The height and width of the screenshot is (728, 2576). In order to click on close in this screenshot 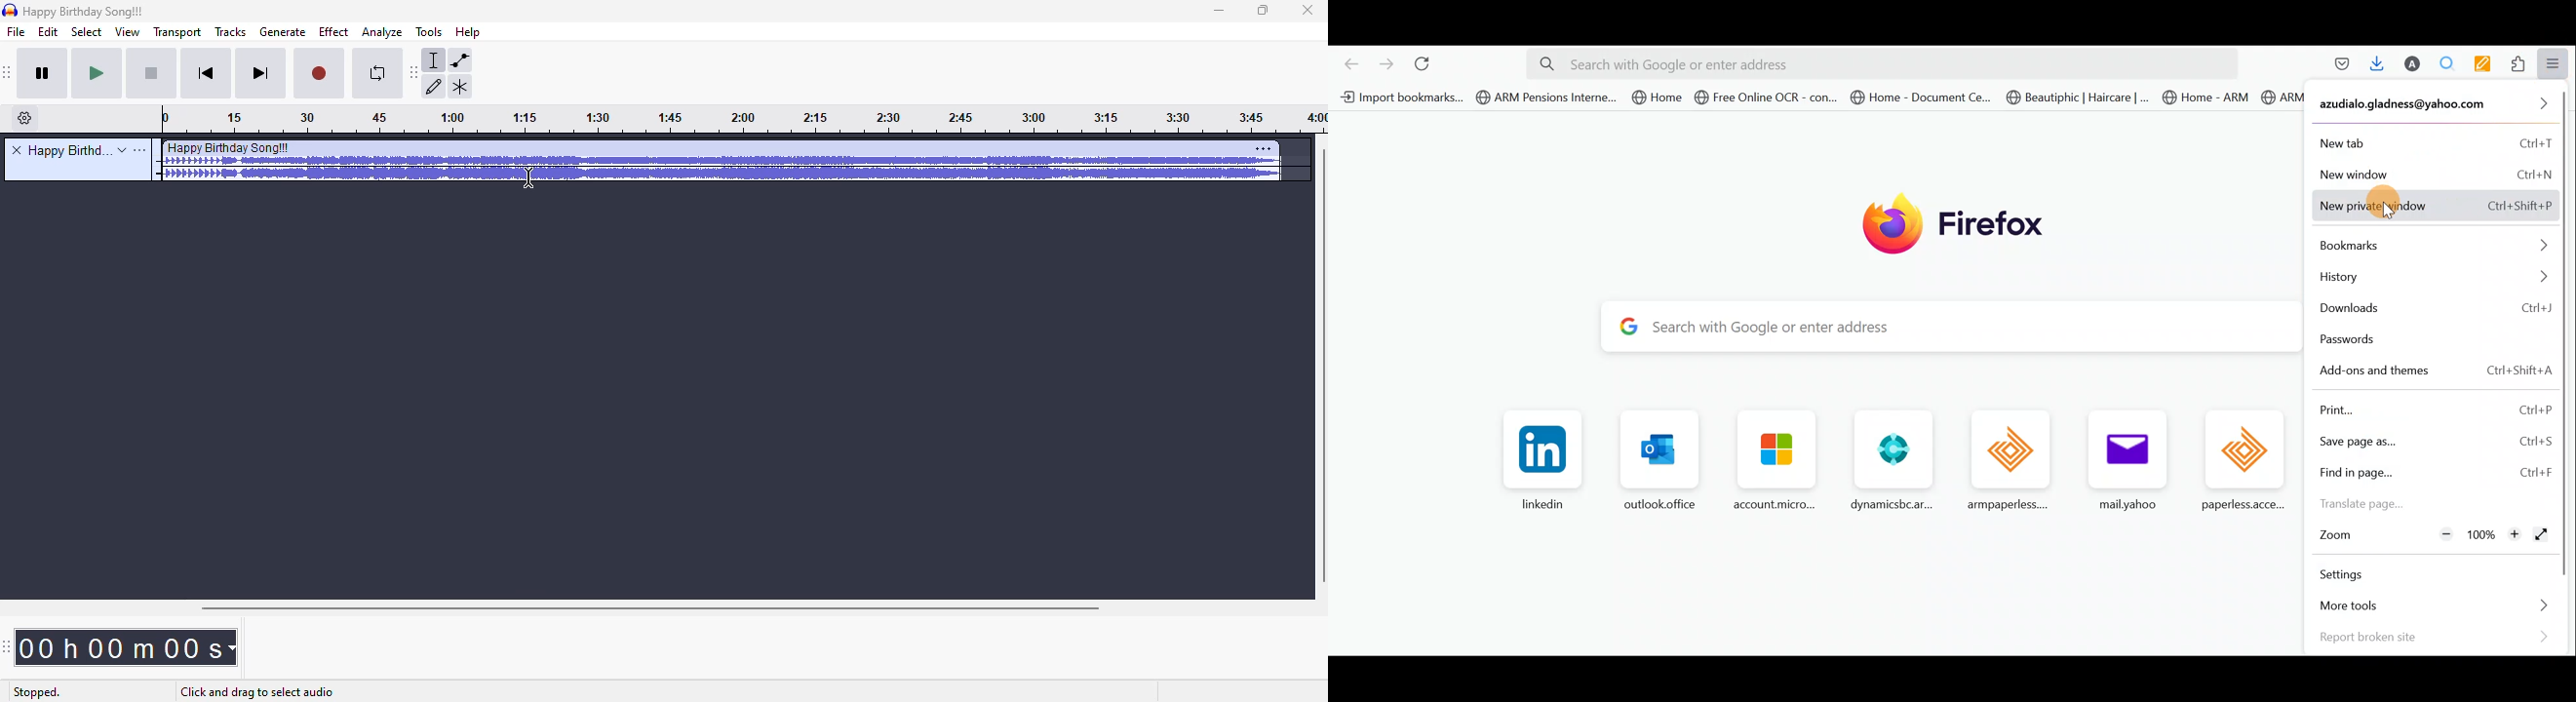, I will do `click(1308, 11)`.